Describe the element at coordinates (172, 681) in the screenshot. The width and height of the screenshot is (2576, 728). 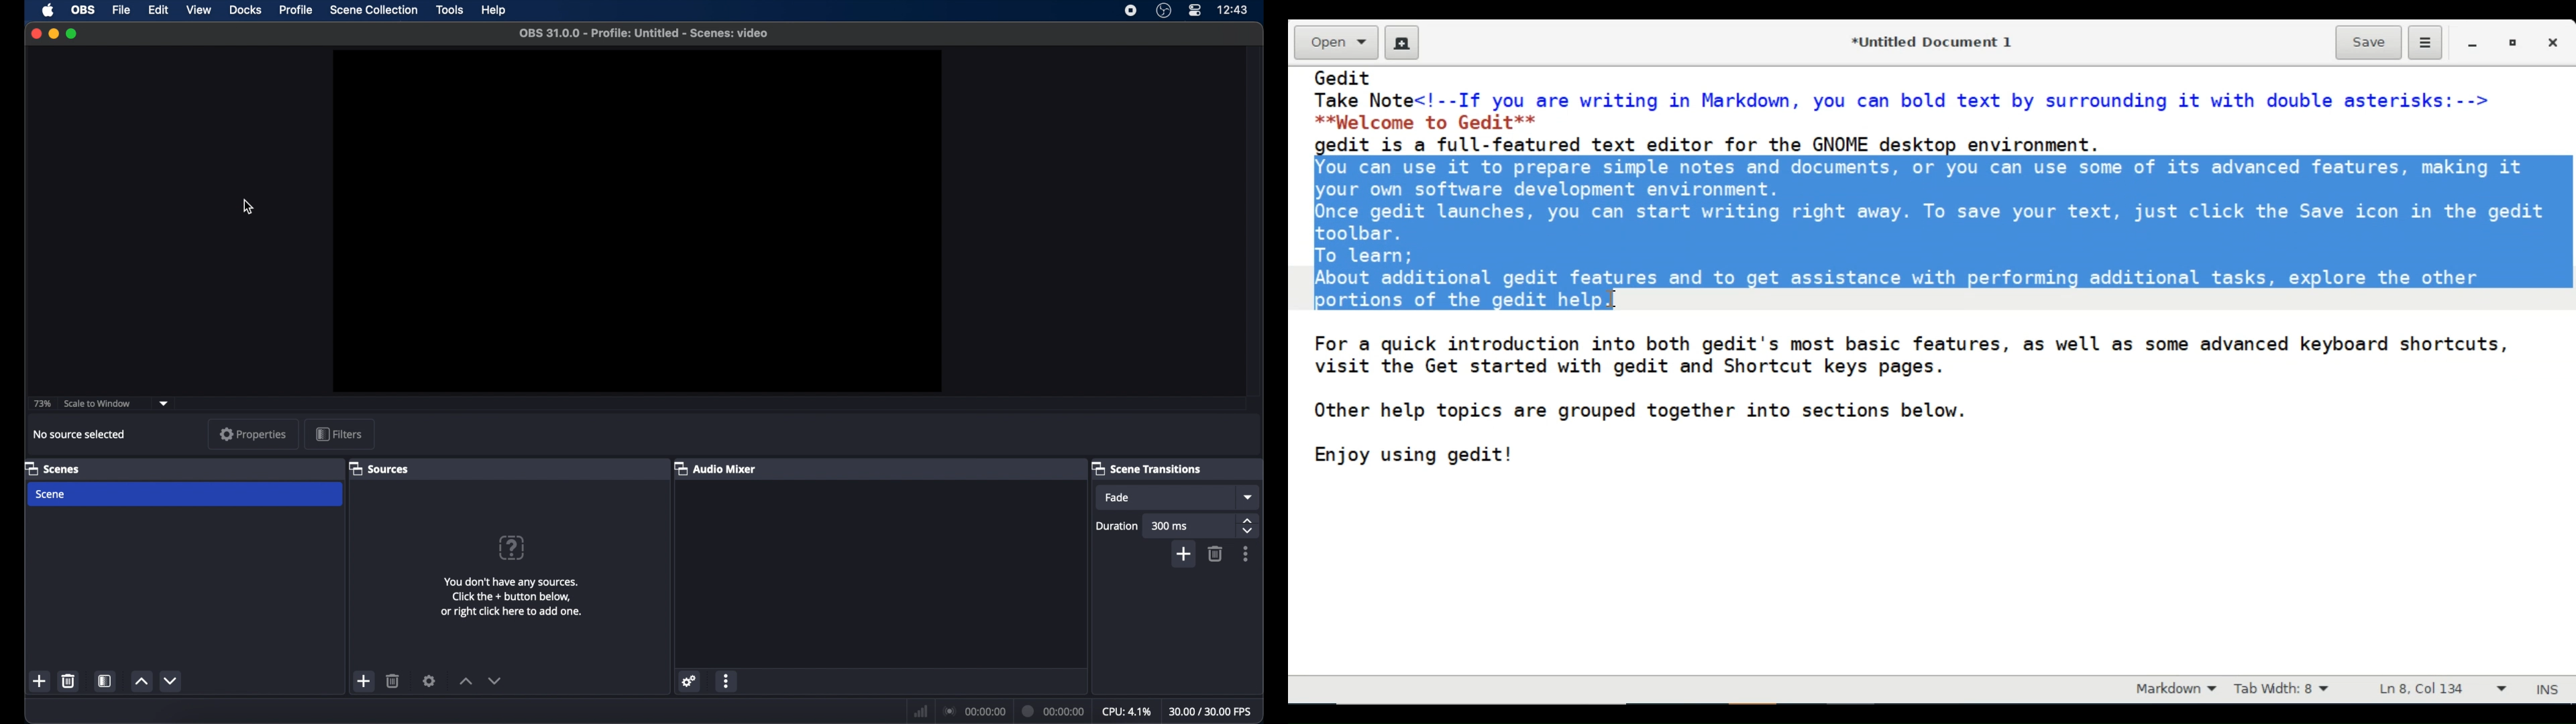
I see `decrement` at that location.